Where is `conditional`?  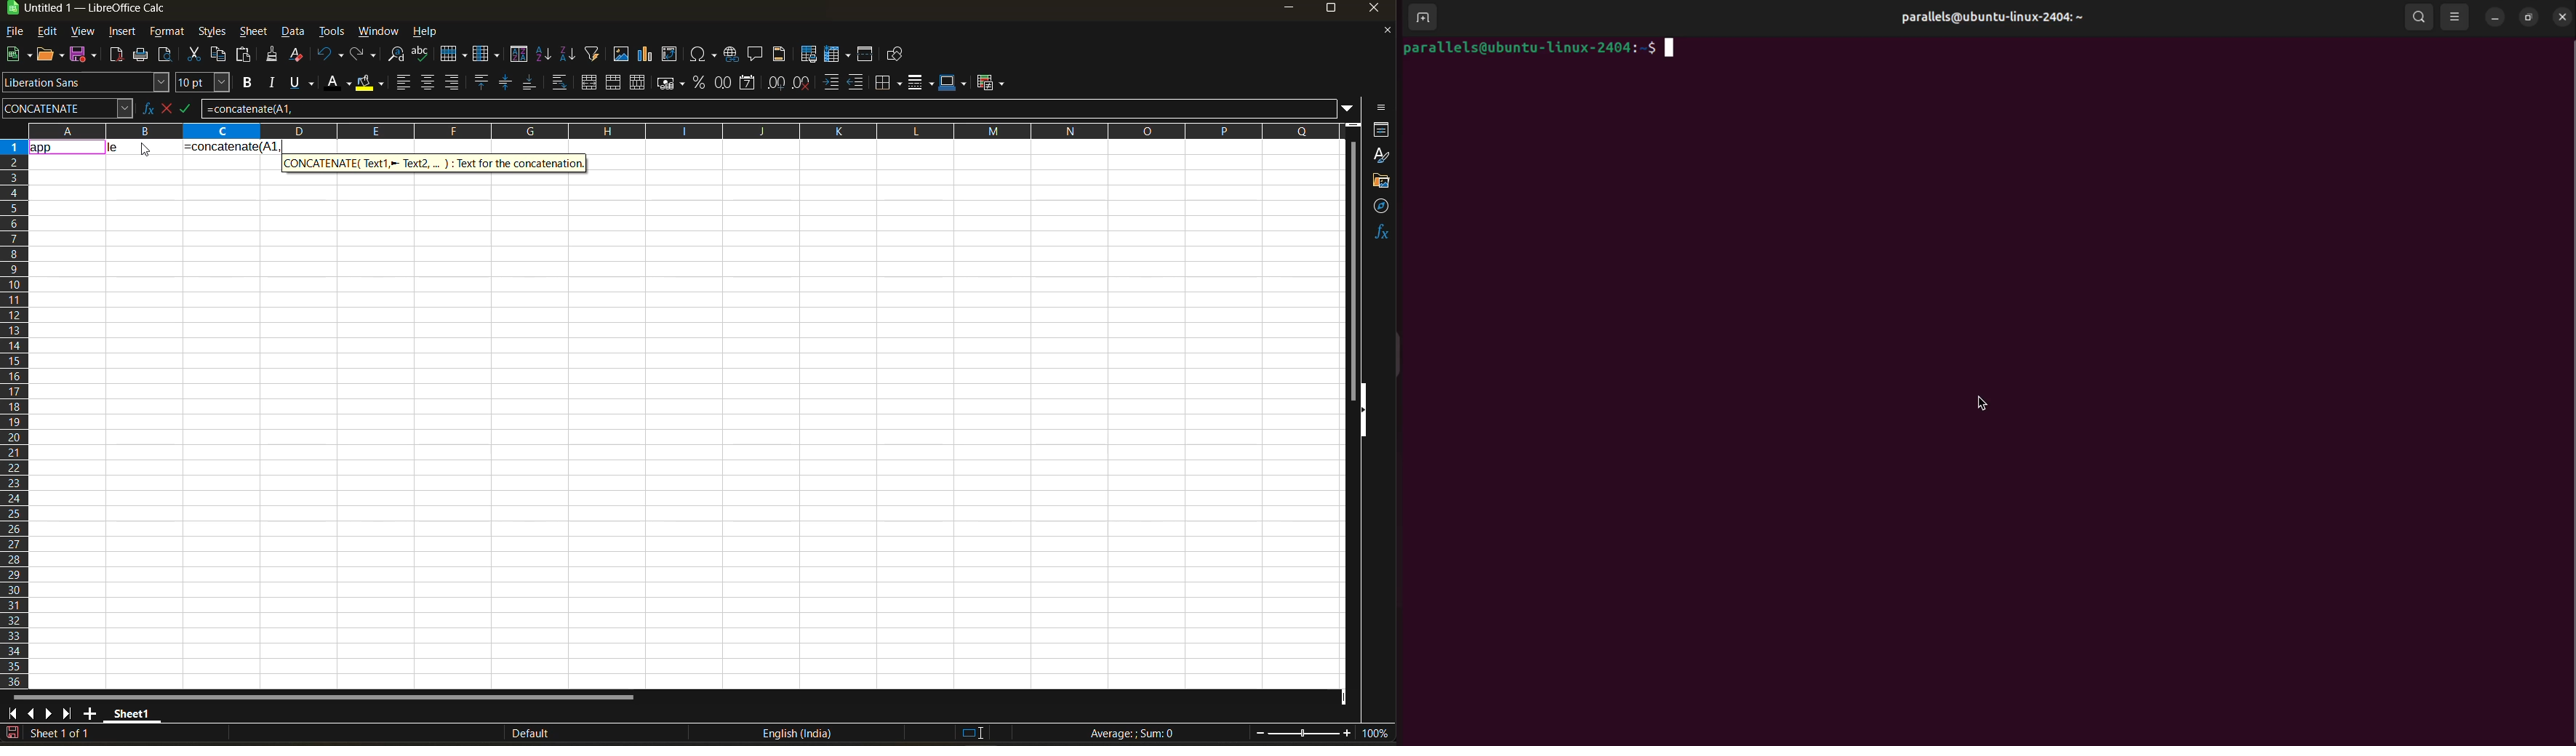
conditional is located at coordinates (993, 82).